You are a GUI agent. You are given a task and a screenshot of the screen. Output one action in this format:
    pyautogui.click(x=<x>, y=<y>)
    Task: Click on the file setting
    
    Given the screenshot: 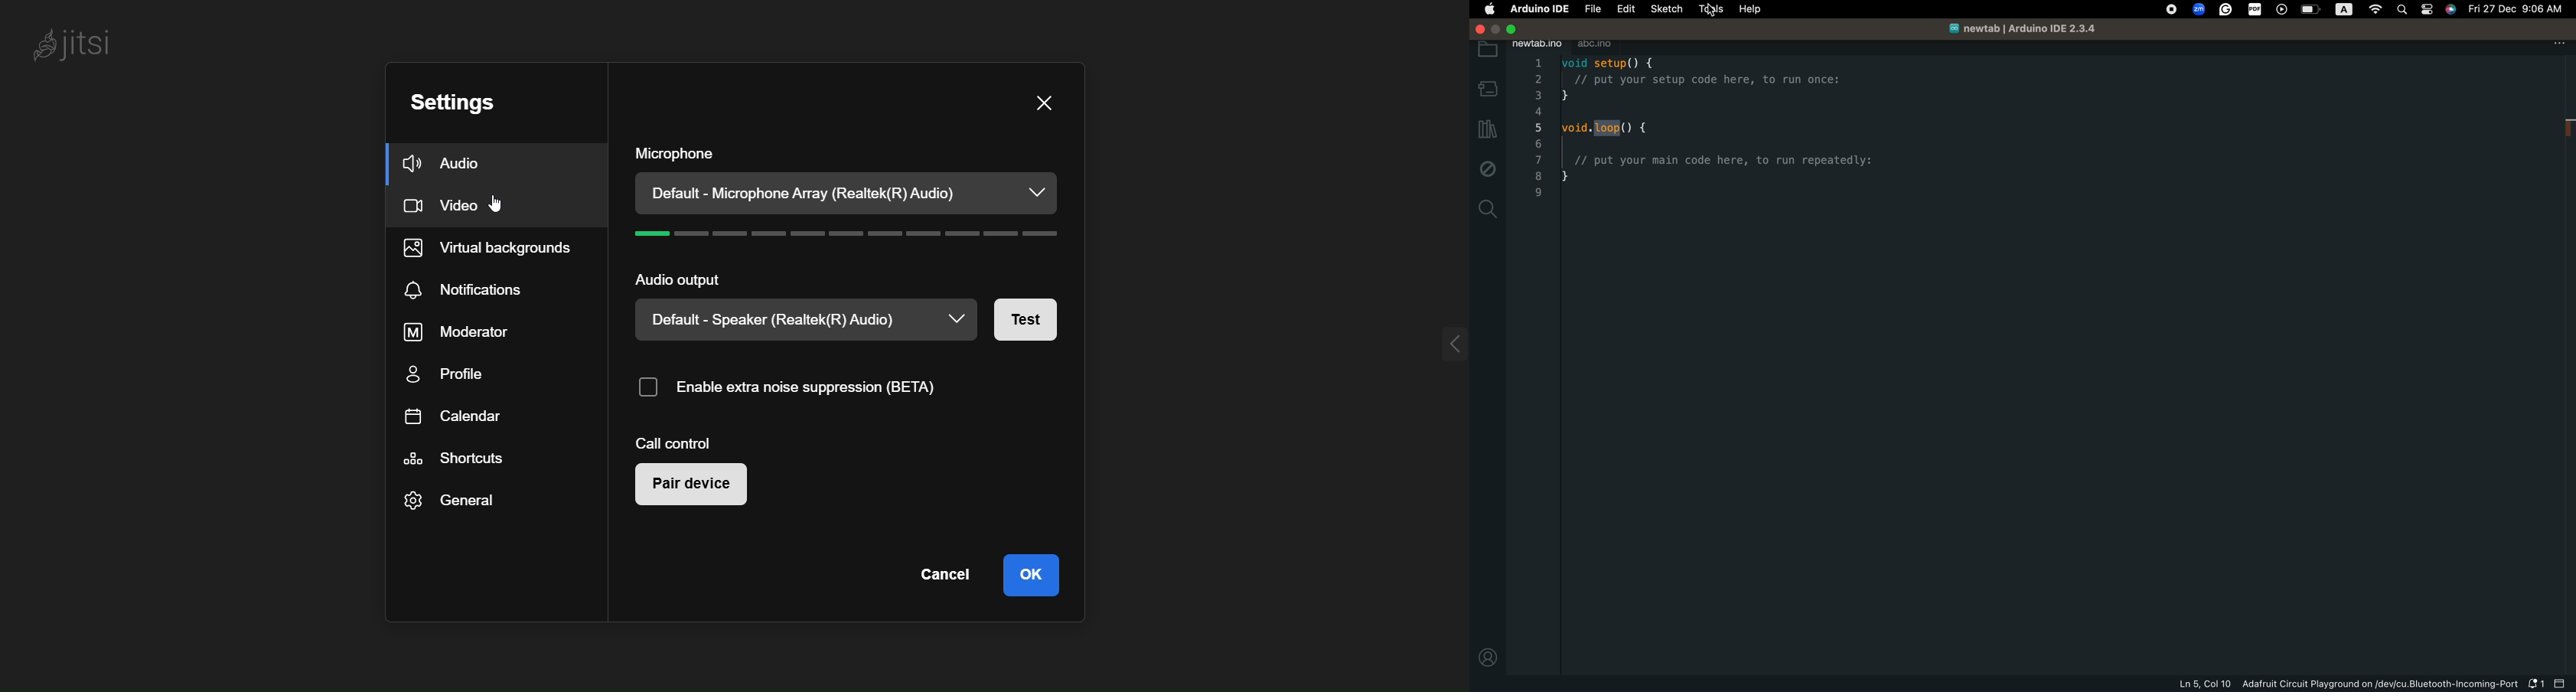 What is the action you would take?
    pyautogui.click(x=2556, y=43)
    